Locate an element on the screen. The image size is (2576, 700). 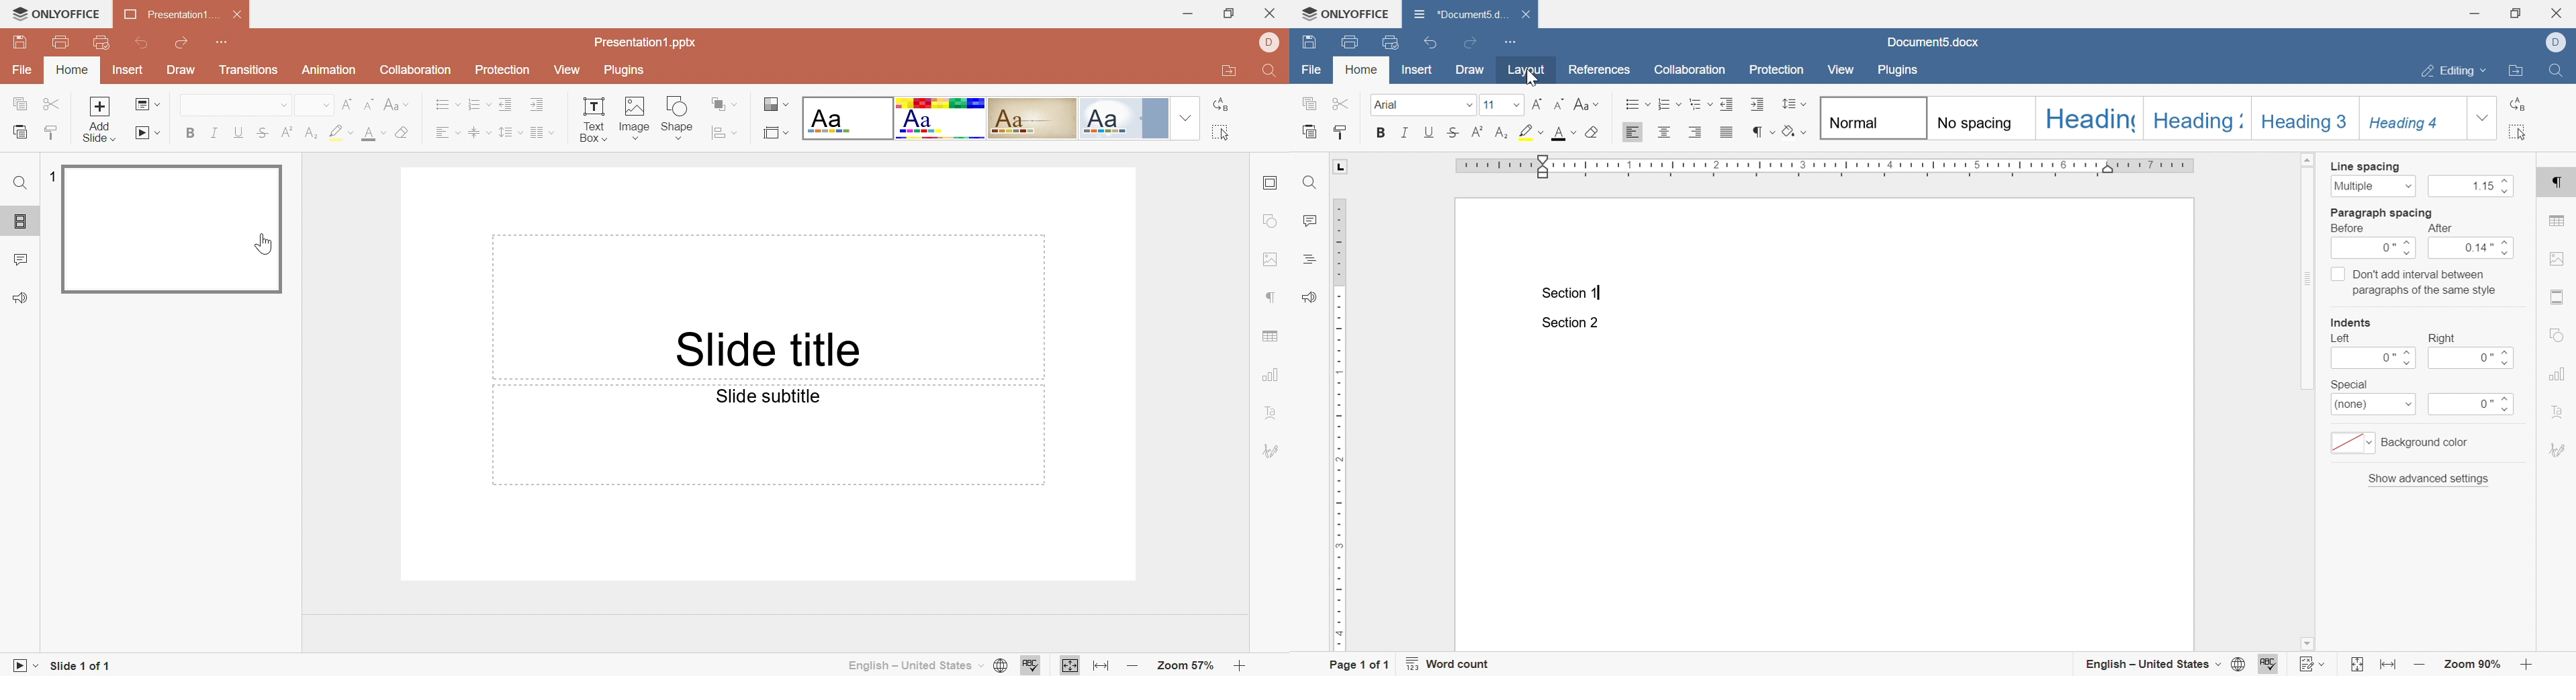
multiple is located at coordinates (2373, 186).